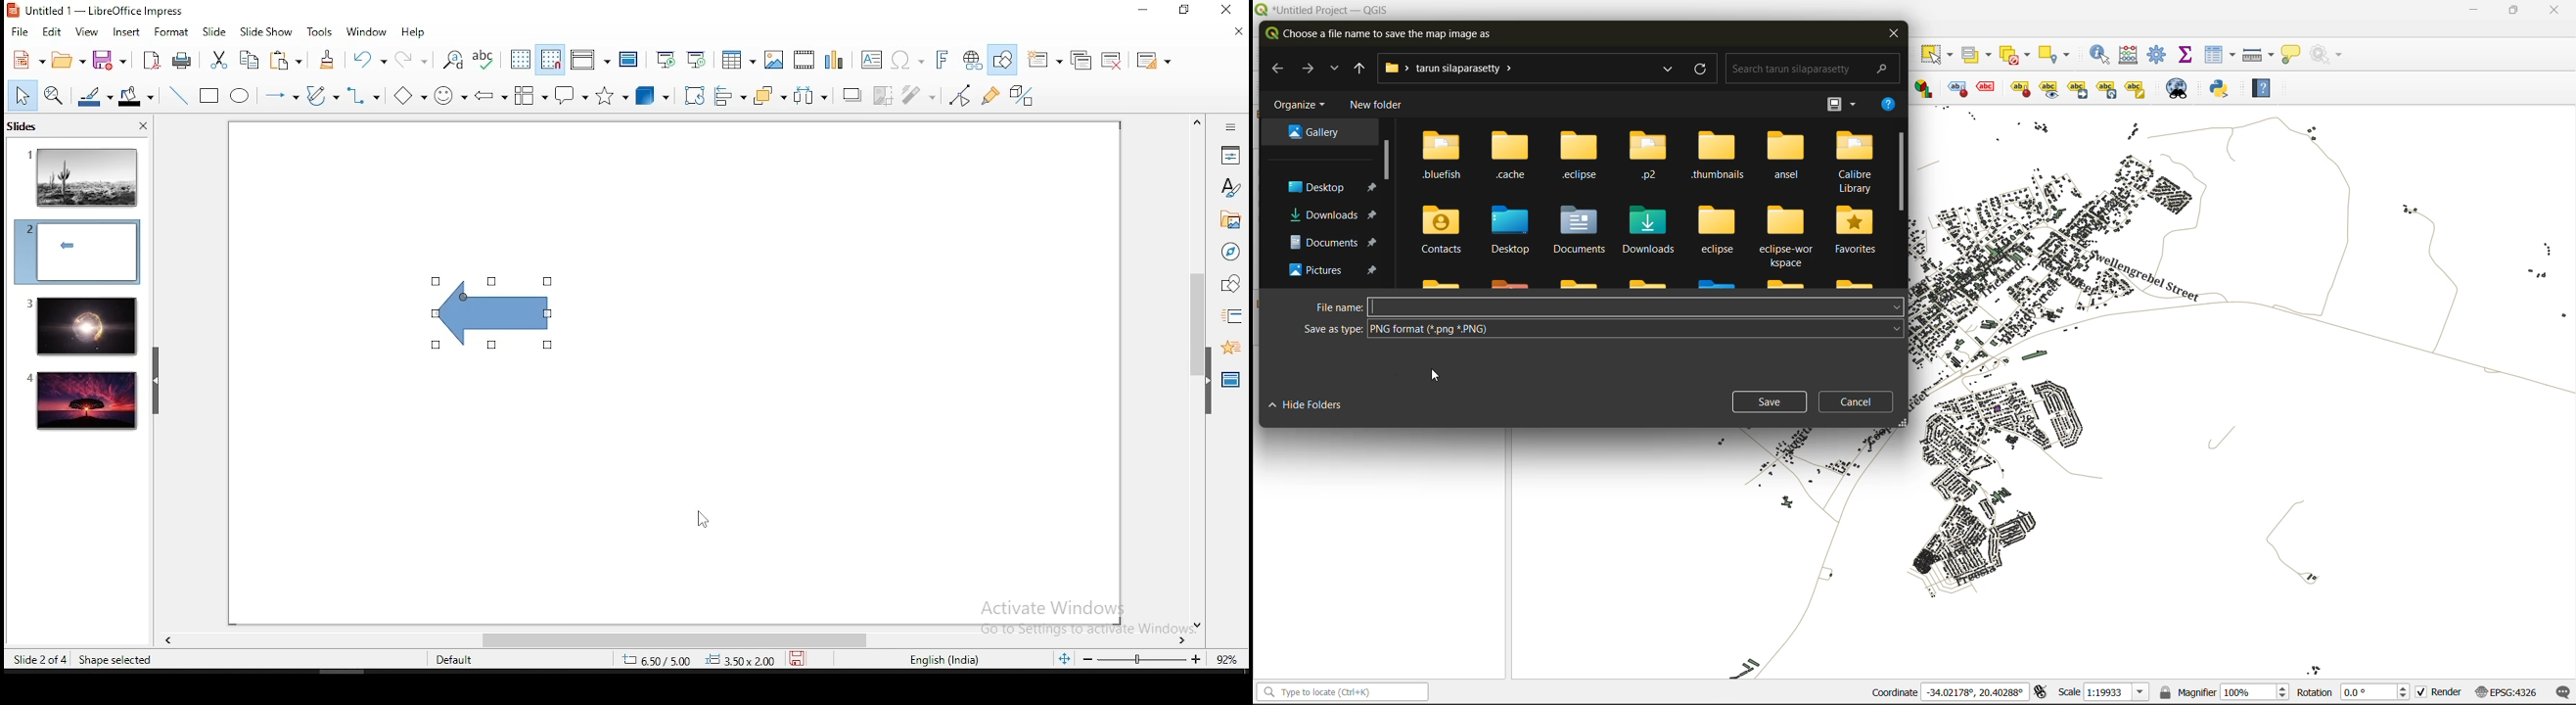 The height and width of the screenshot is (728, 2576). I want to click on flowchart, so click(529, 98).